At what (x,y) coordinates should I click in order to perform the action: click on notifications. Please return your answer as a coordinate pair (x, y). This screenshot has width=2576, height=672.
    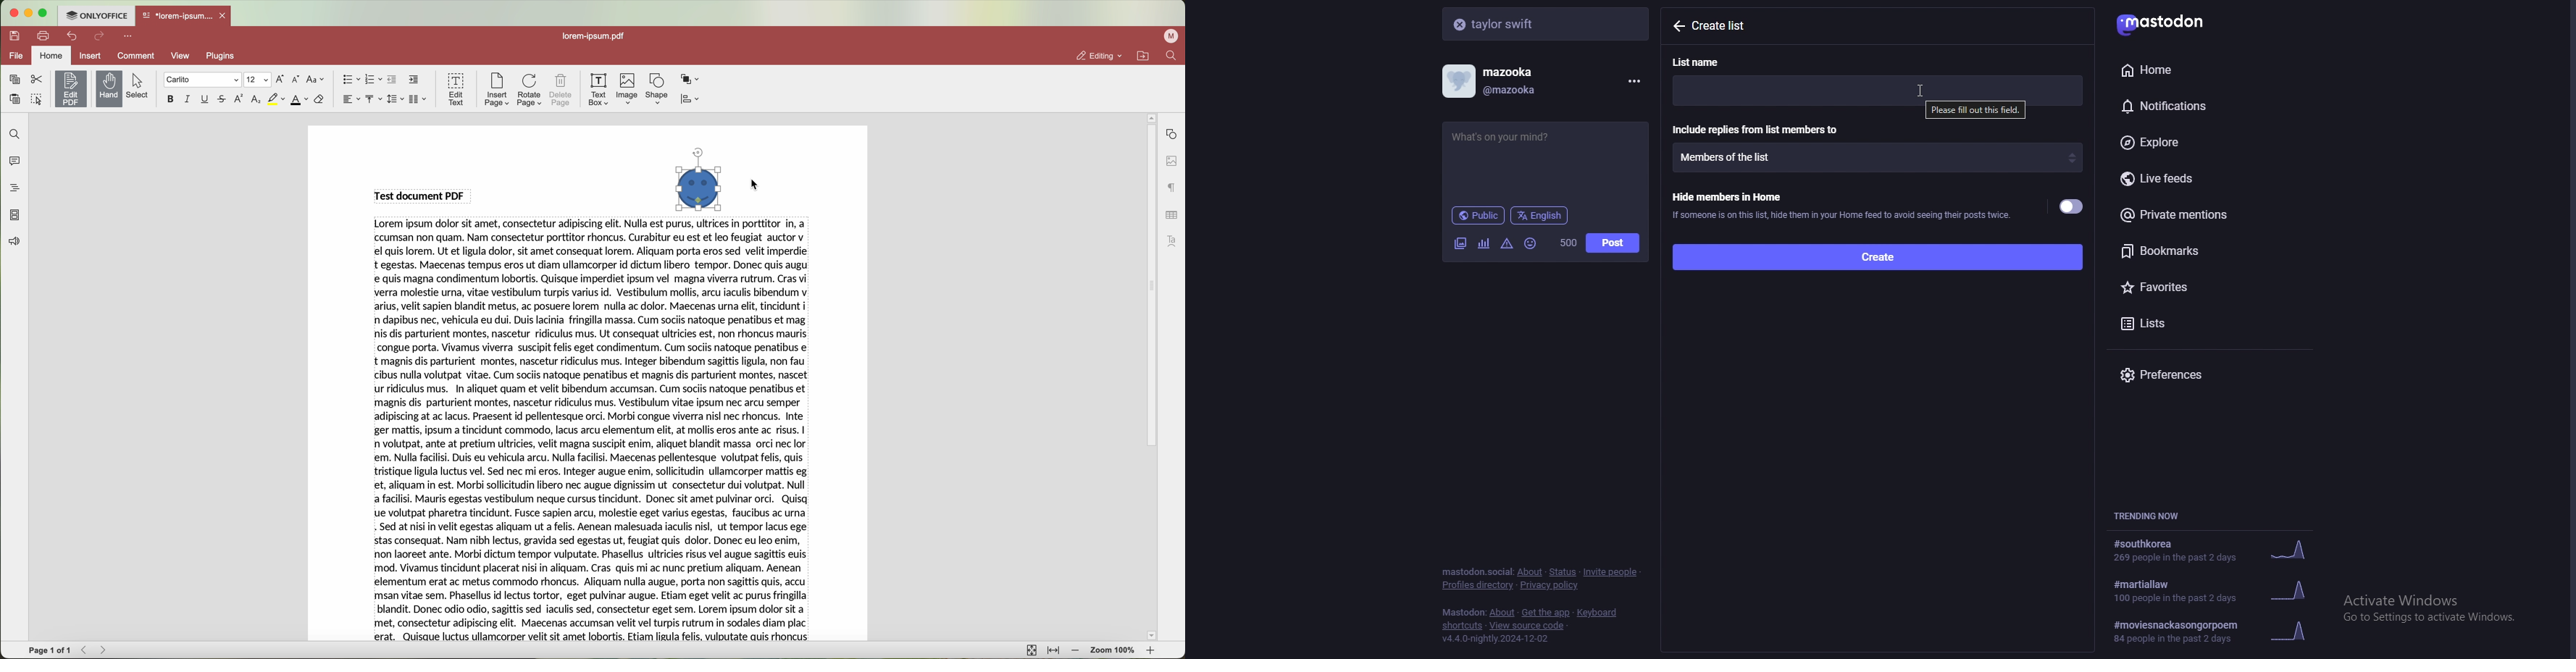
    Looking at the image, I should click on (2195, 104).